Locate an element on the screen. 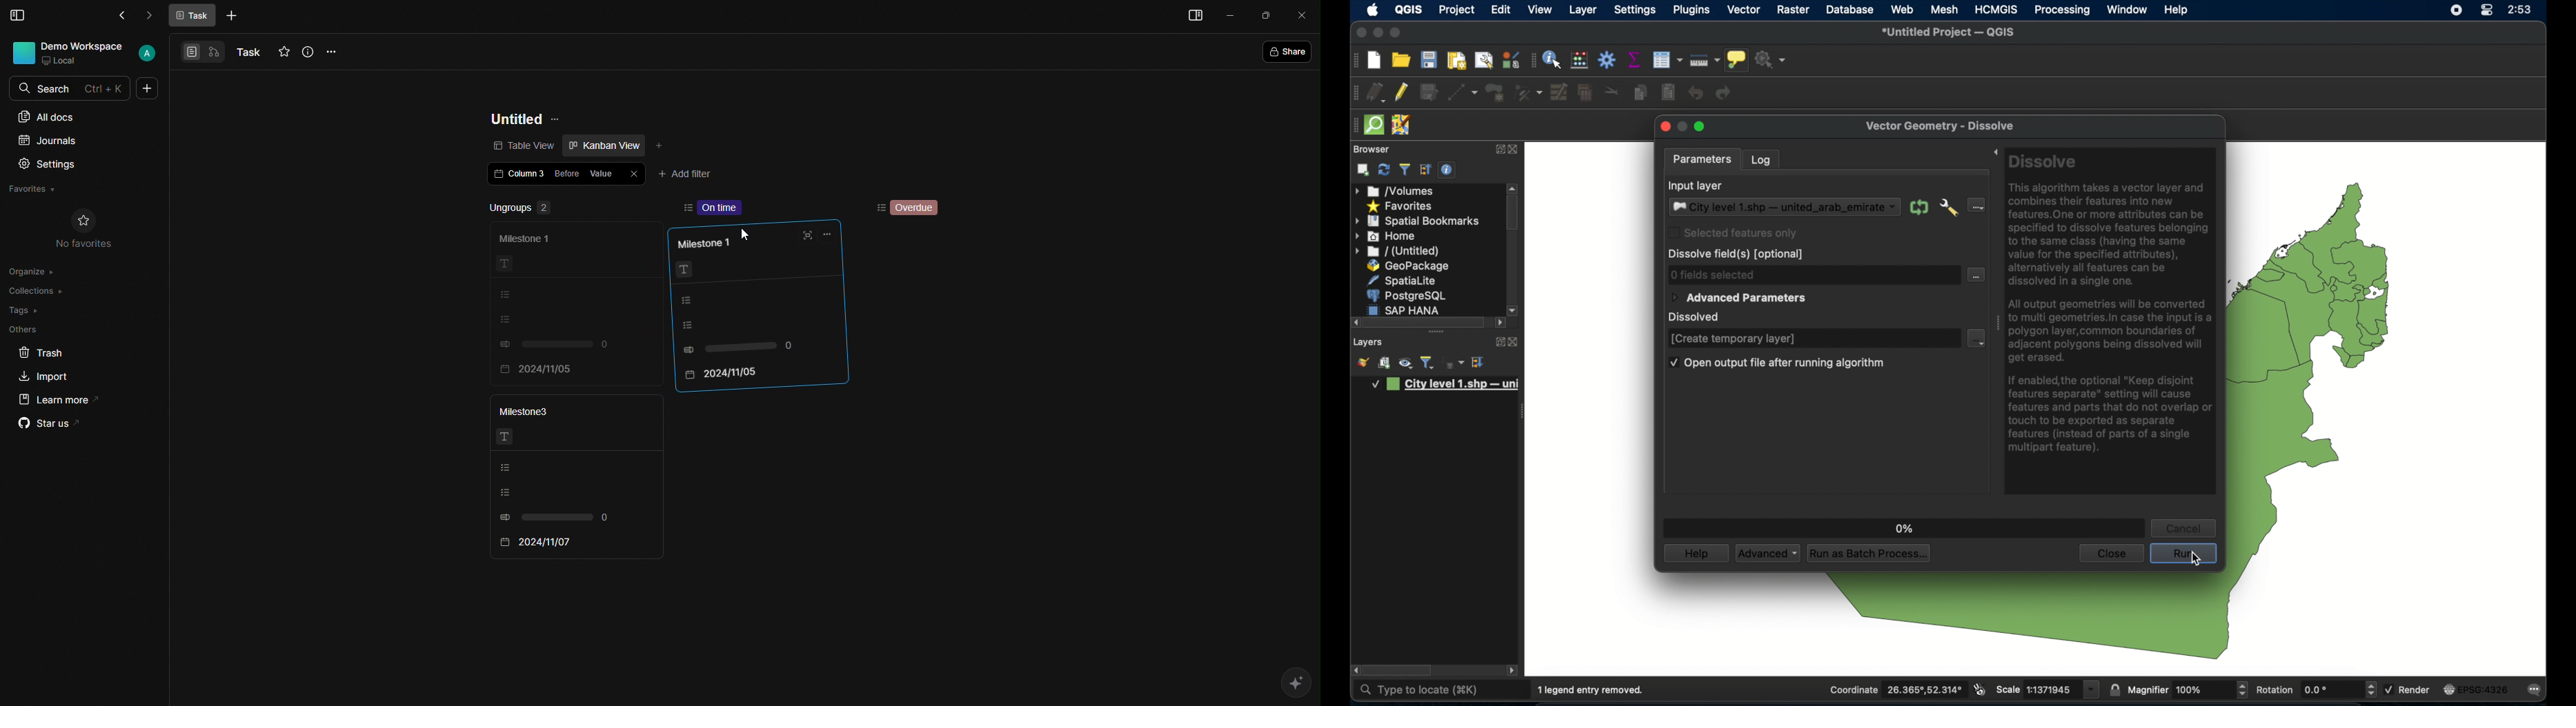 This screenshot has height=728, width=2576. Before is located at coordinates (566, 173).